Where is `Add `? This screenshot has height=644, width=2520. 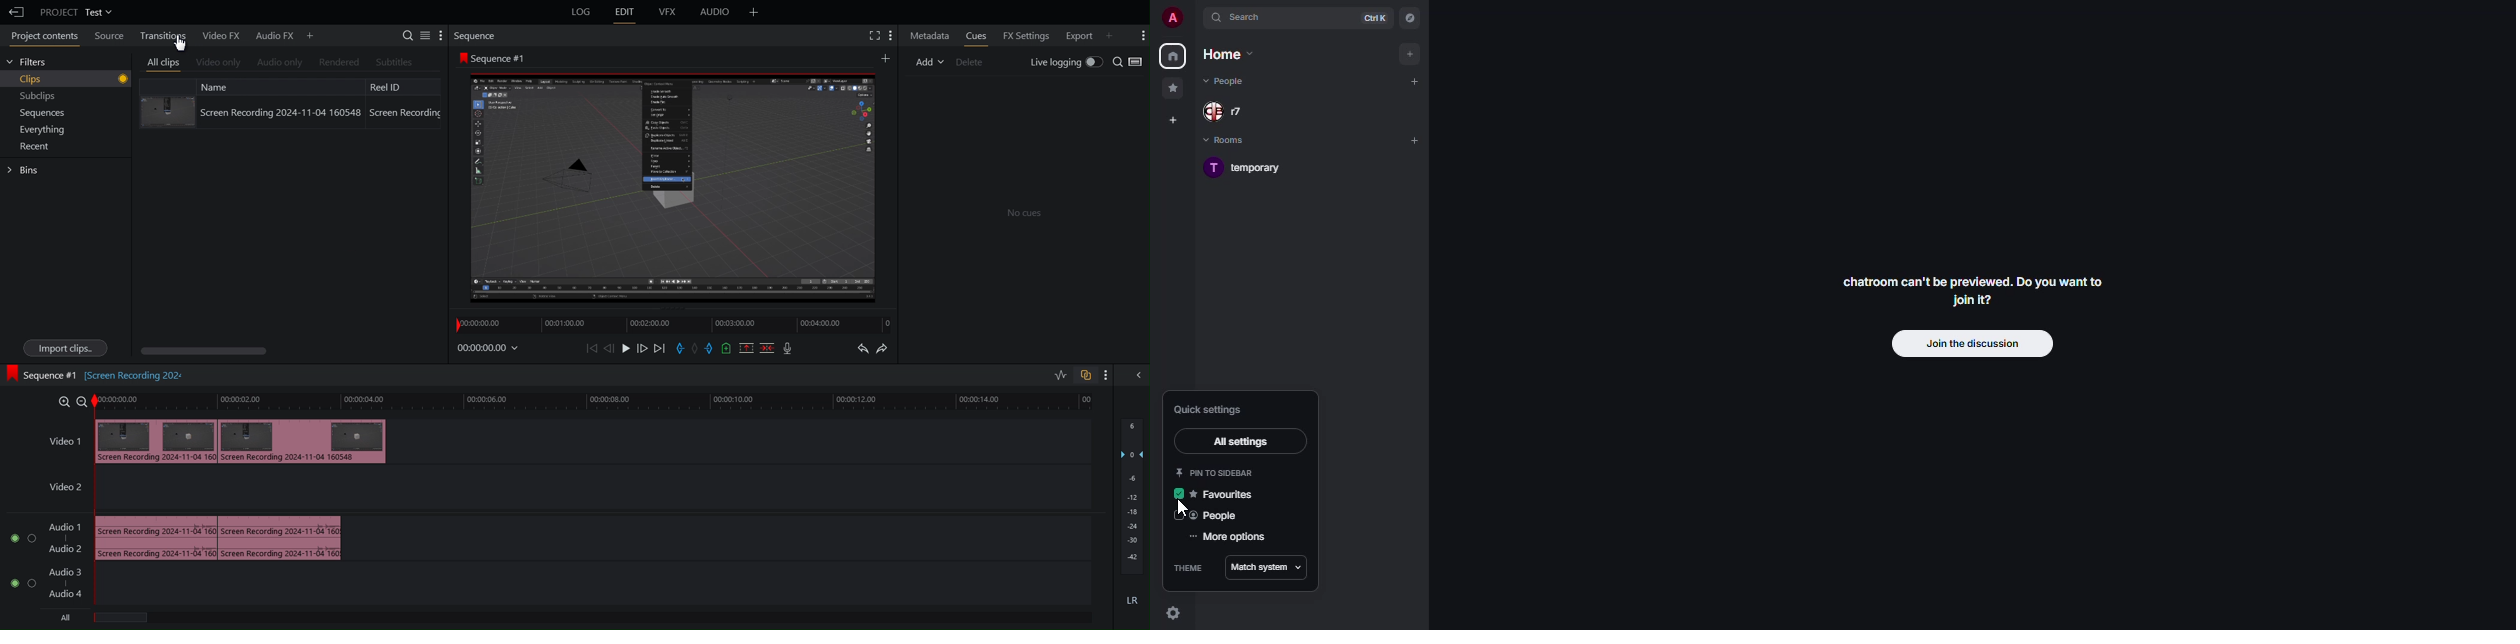
Add  is located at coordinates (929, 62).